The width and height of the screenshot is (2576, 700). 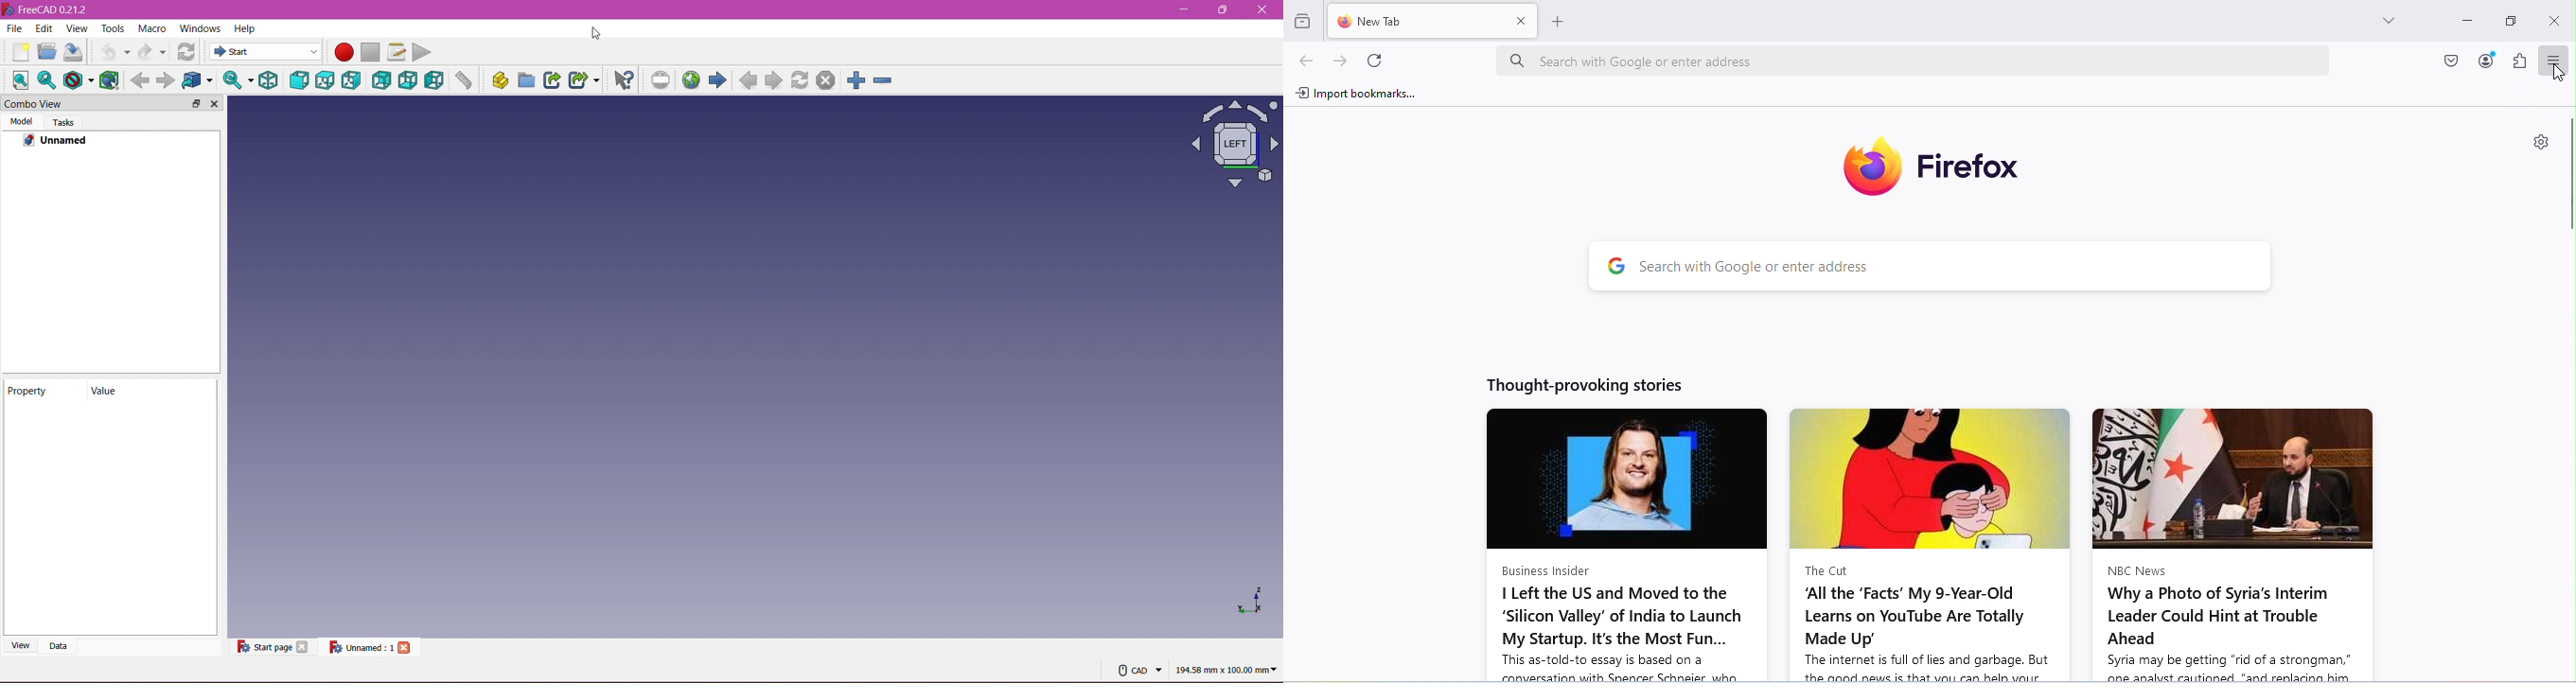 I want to click on Open a new tab, so click(x=1566, y=24).